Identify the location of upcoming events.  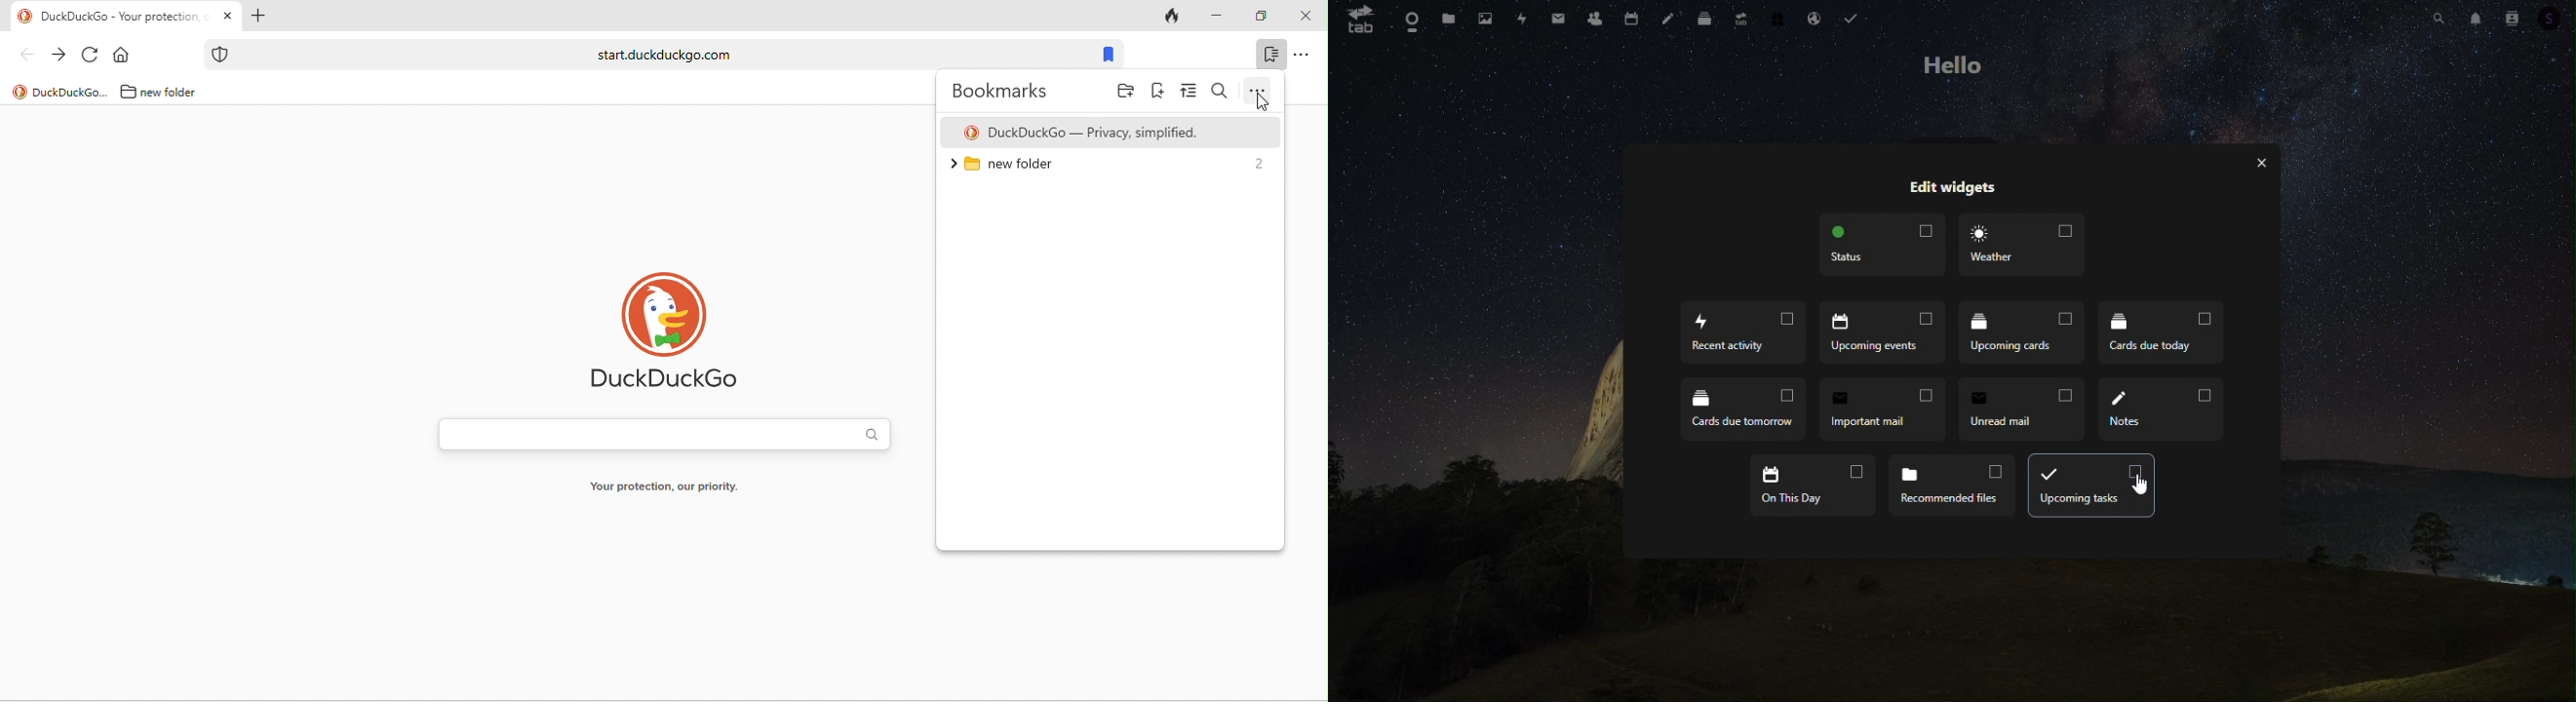
(1885, 334).